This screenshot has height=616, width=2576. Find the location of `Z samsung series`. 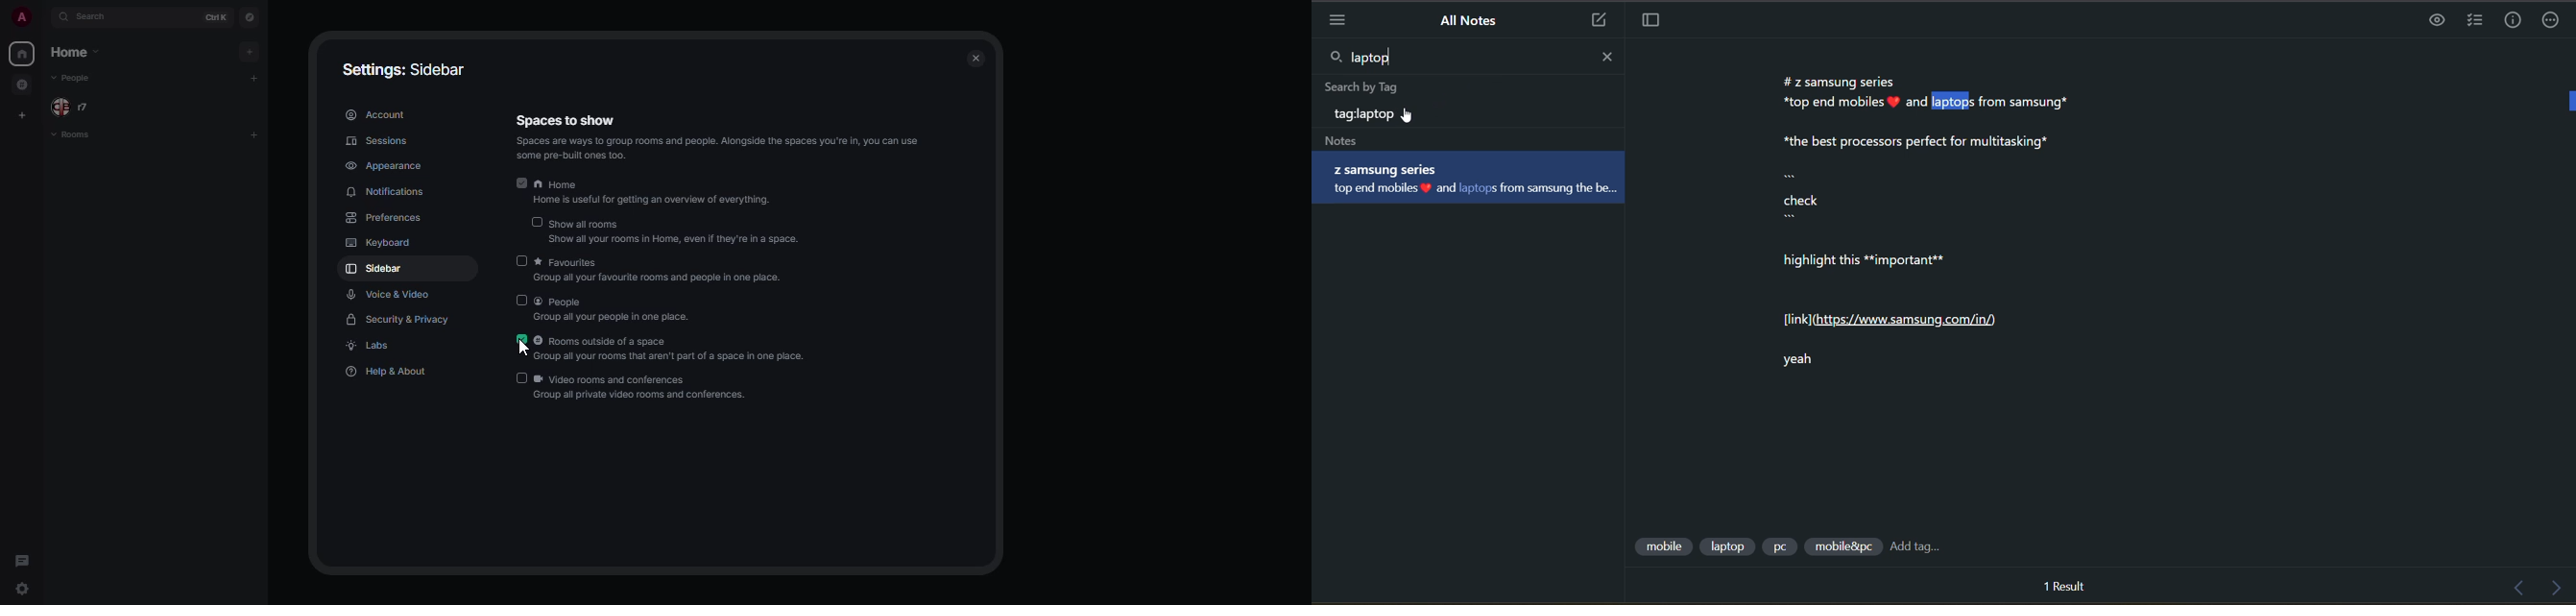

Z samsung series is located at coordinates (1391, 170).